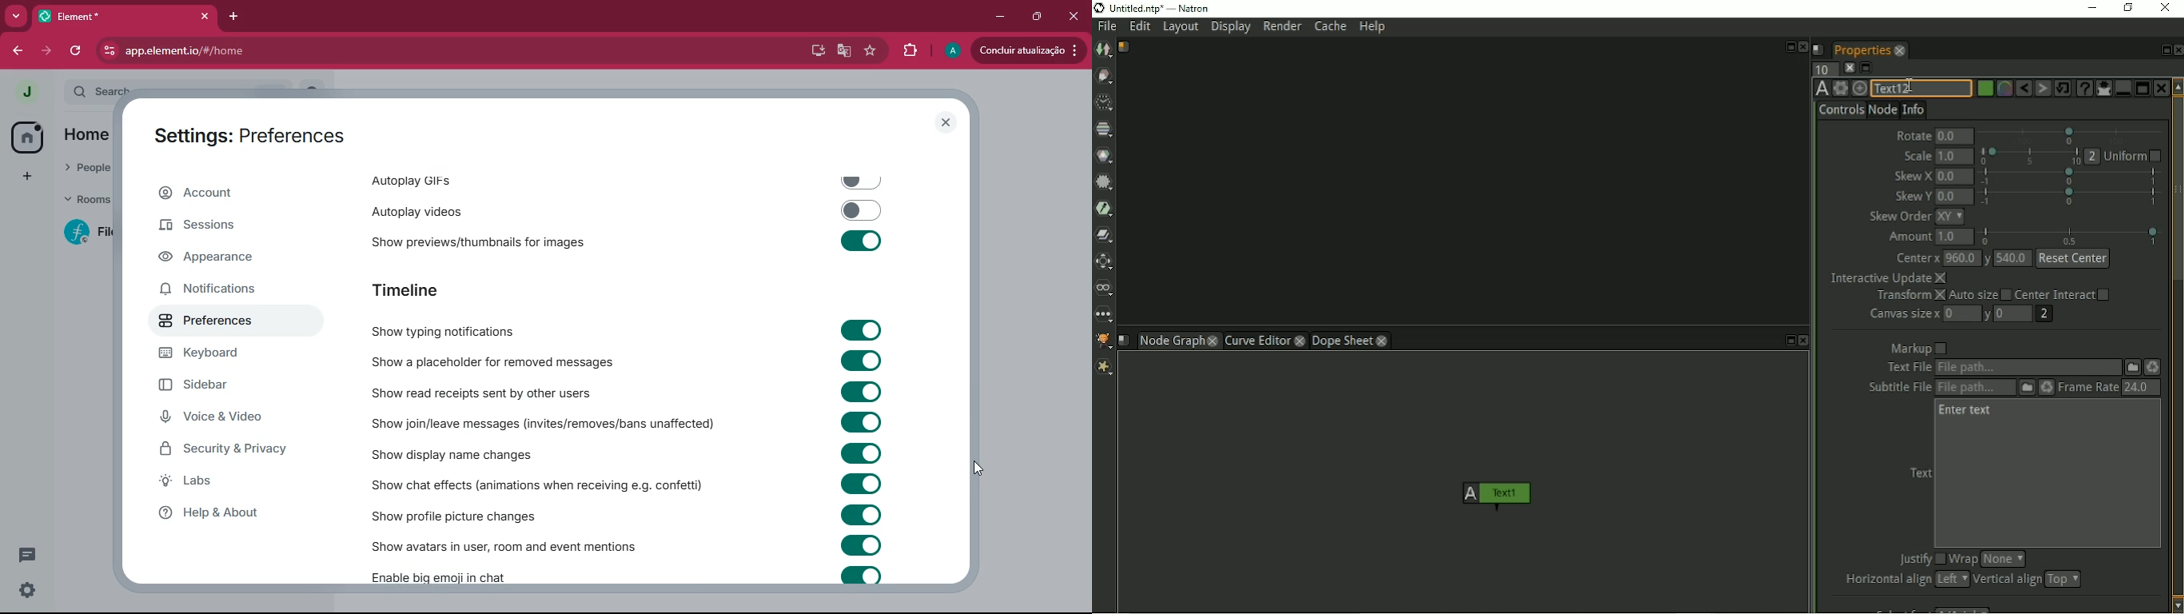 The image size is (2184, 616). I want to click on sidebar, so click(227, 388).